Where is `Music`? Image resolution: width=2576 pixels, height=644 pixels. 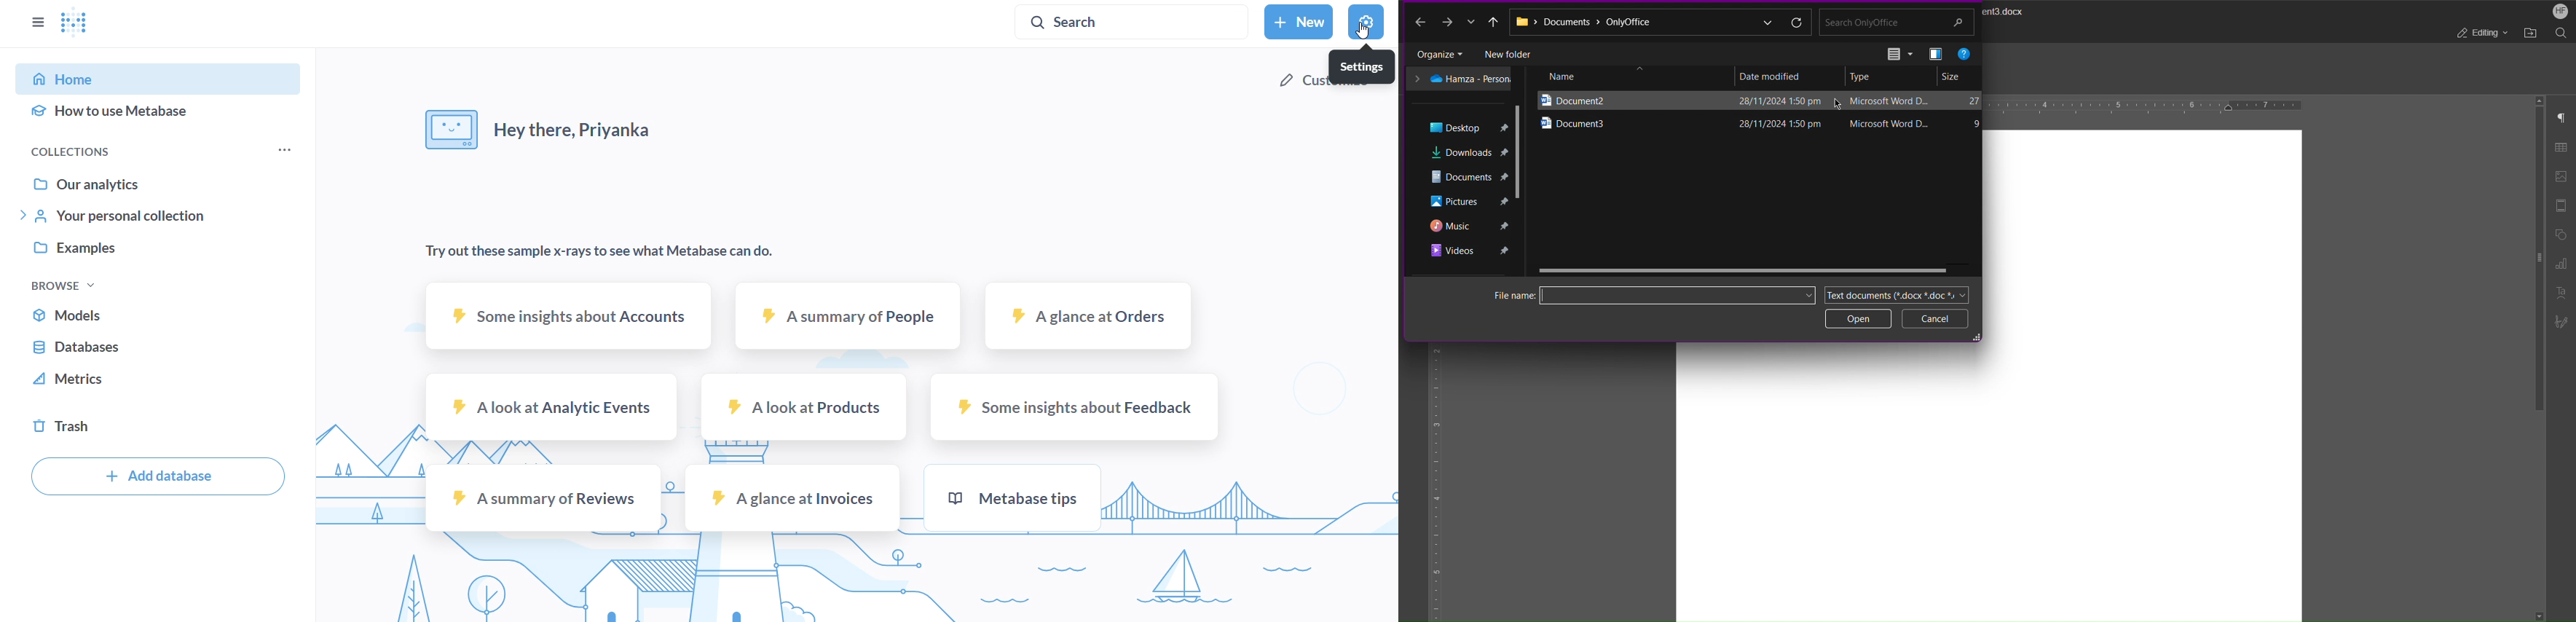 Music is located at coordinates (1471, 225).